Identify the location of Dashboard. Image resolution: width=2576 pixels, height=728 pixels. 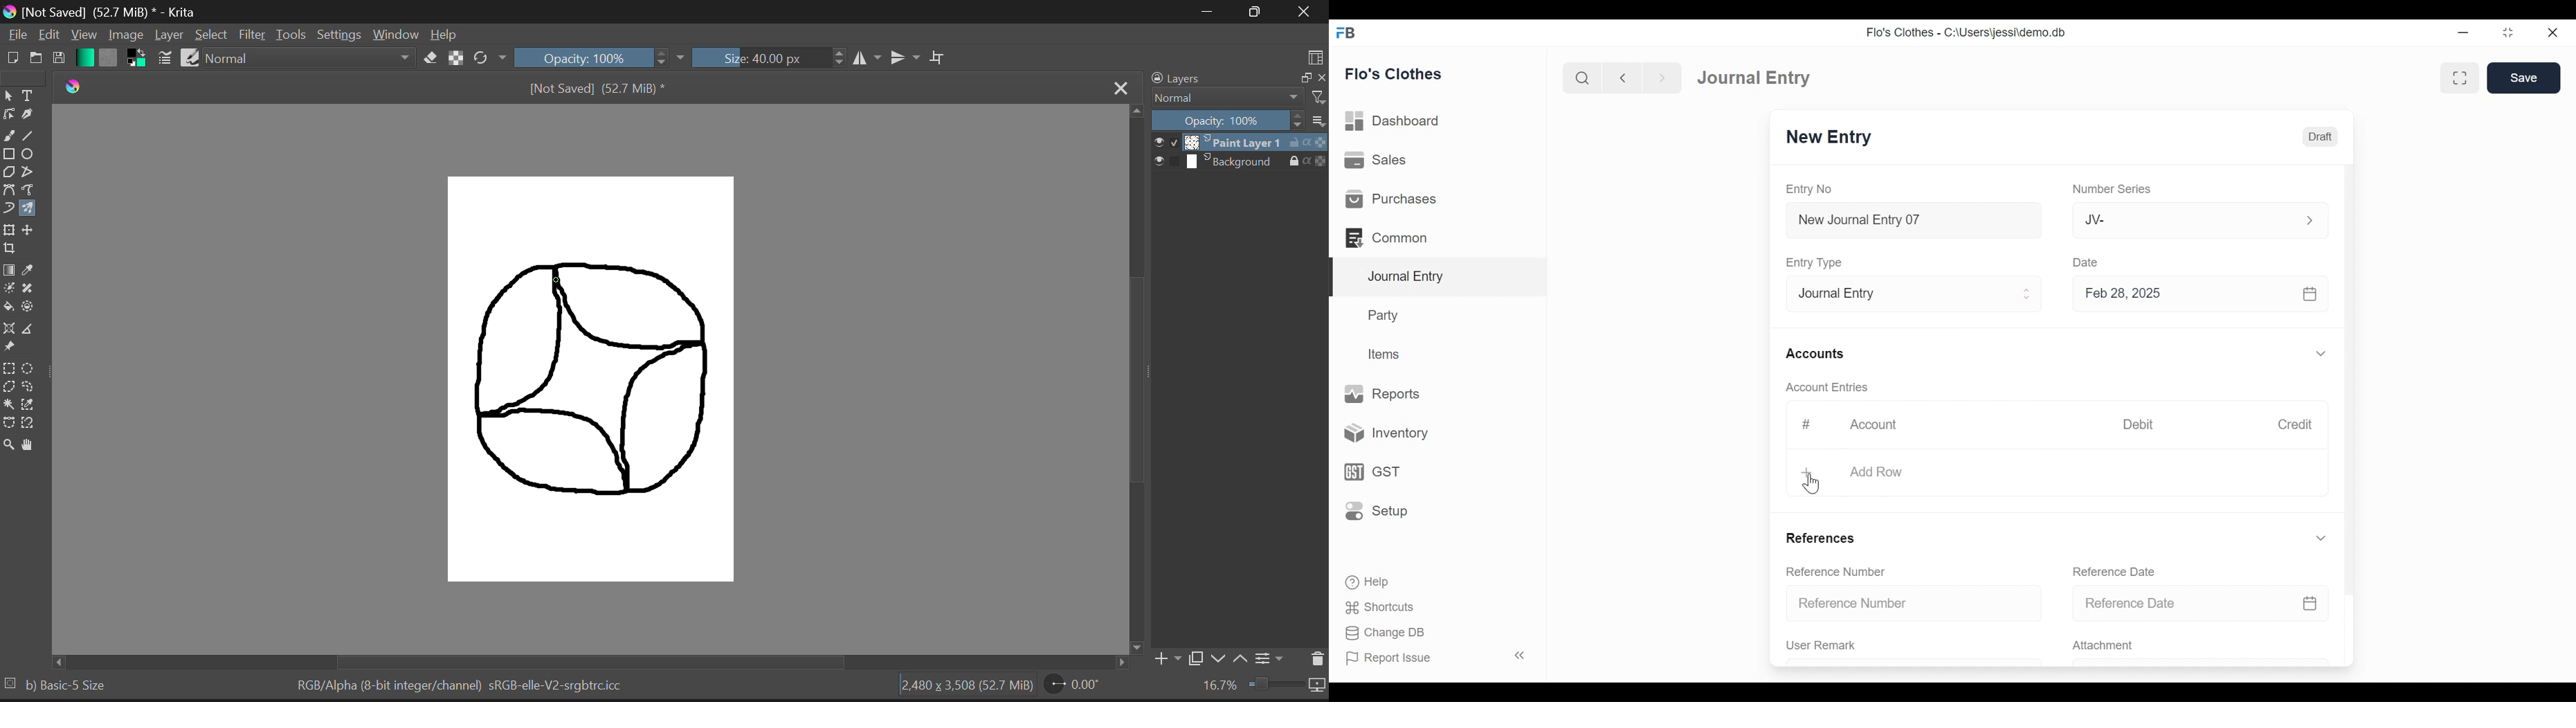
(1393, 120).